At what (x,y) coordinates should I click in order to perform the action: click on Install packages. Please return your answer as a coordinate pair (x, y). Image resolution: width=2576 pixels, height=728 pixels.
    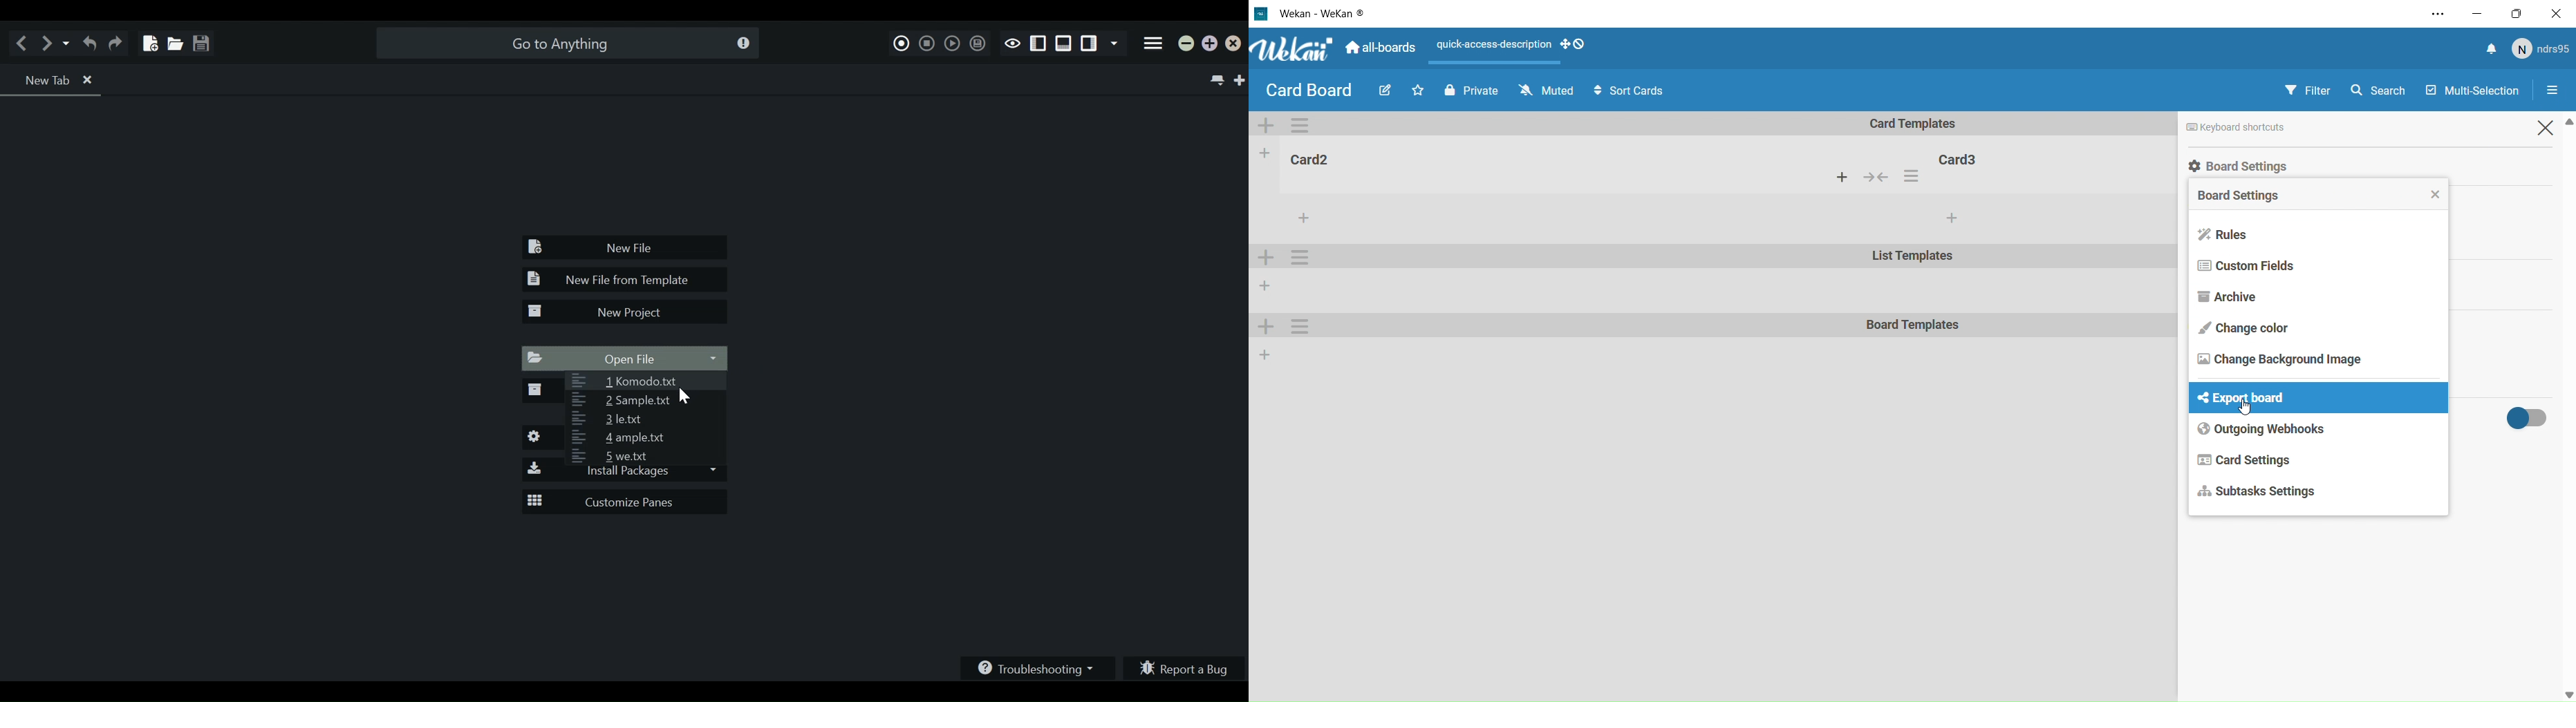
    Looking at the image, I should click on (623, 474).